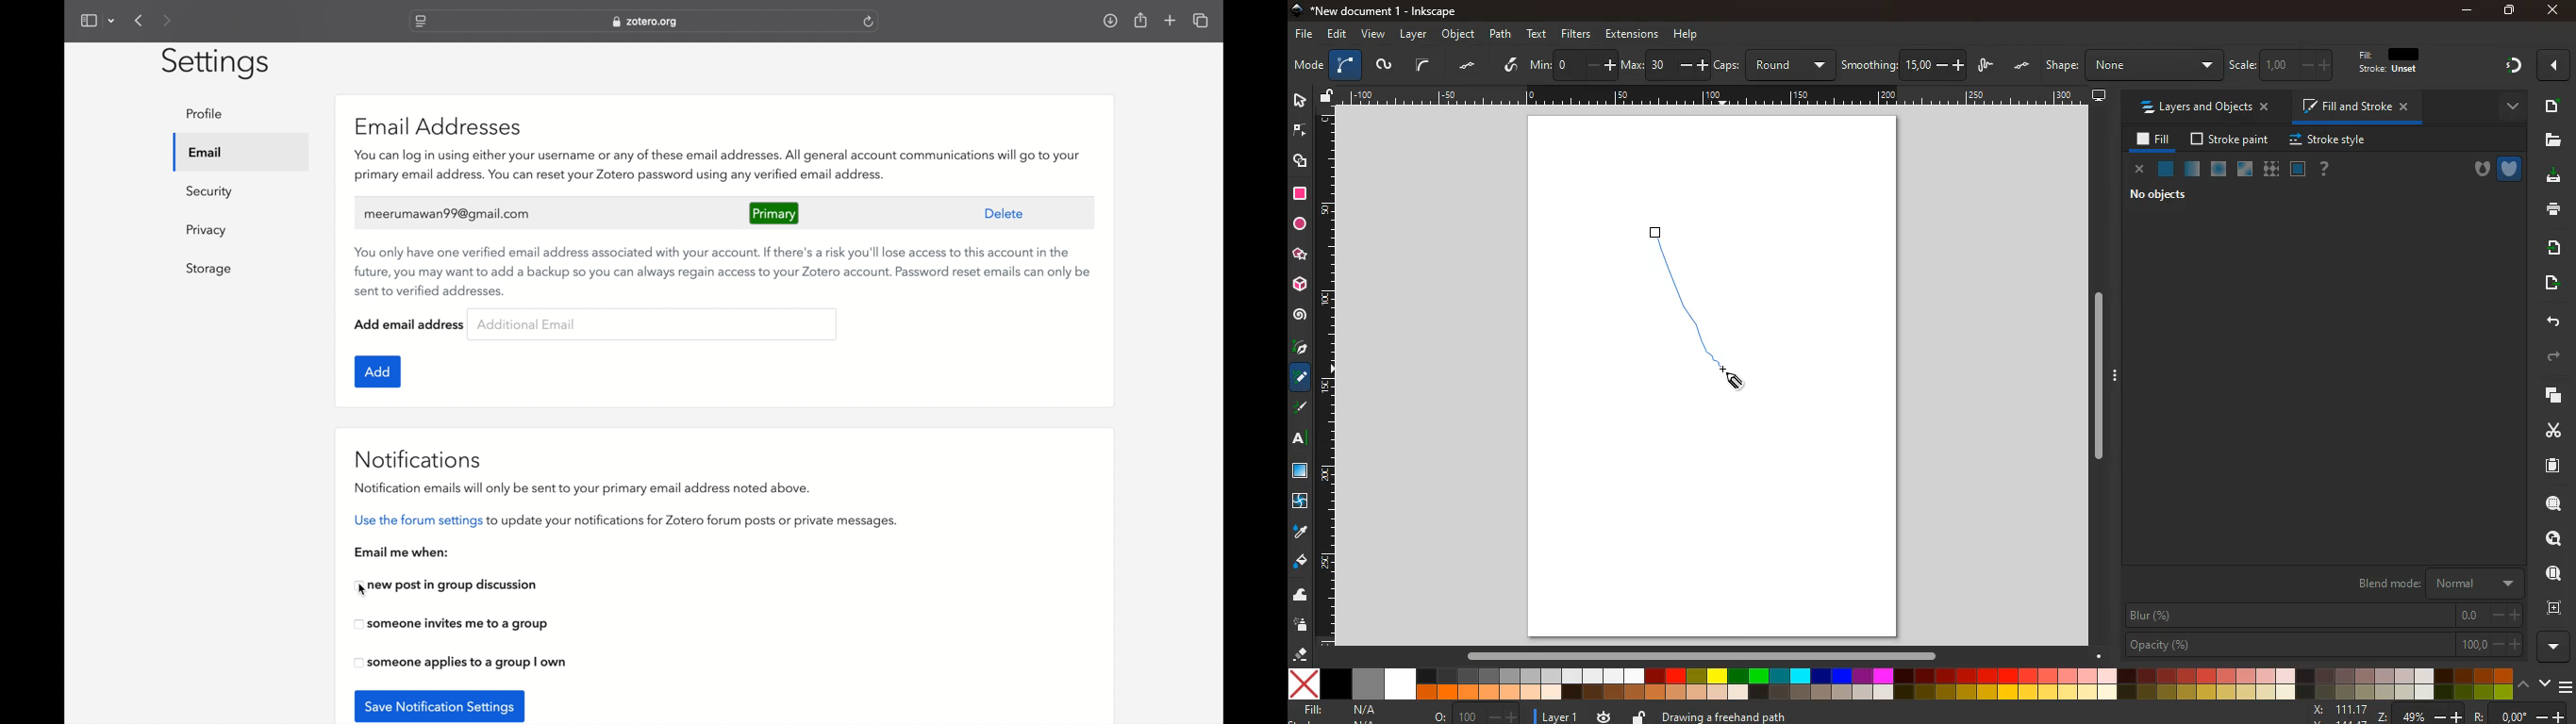 The width and height of the screenshot is (2576, 728). What do you see at coordinates (211, 269) in the screenshot?
I see `storage` at bounding box center [211, 269].